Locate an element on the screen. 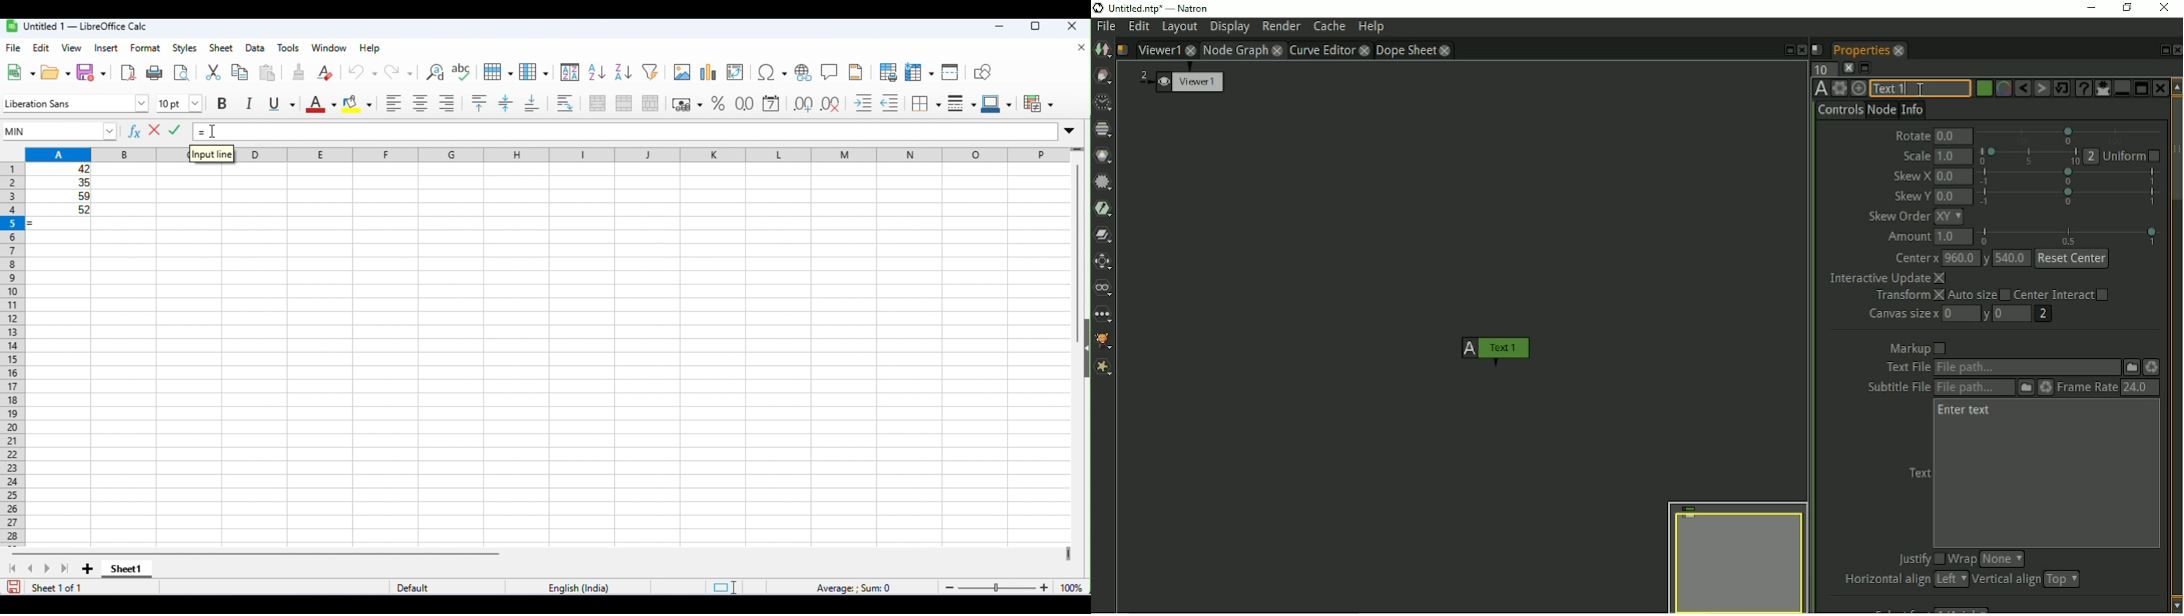  zoom is located at coordinates (1014, 587).